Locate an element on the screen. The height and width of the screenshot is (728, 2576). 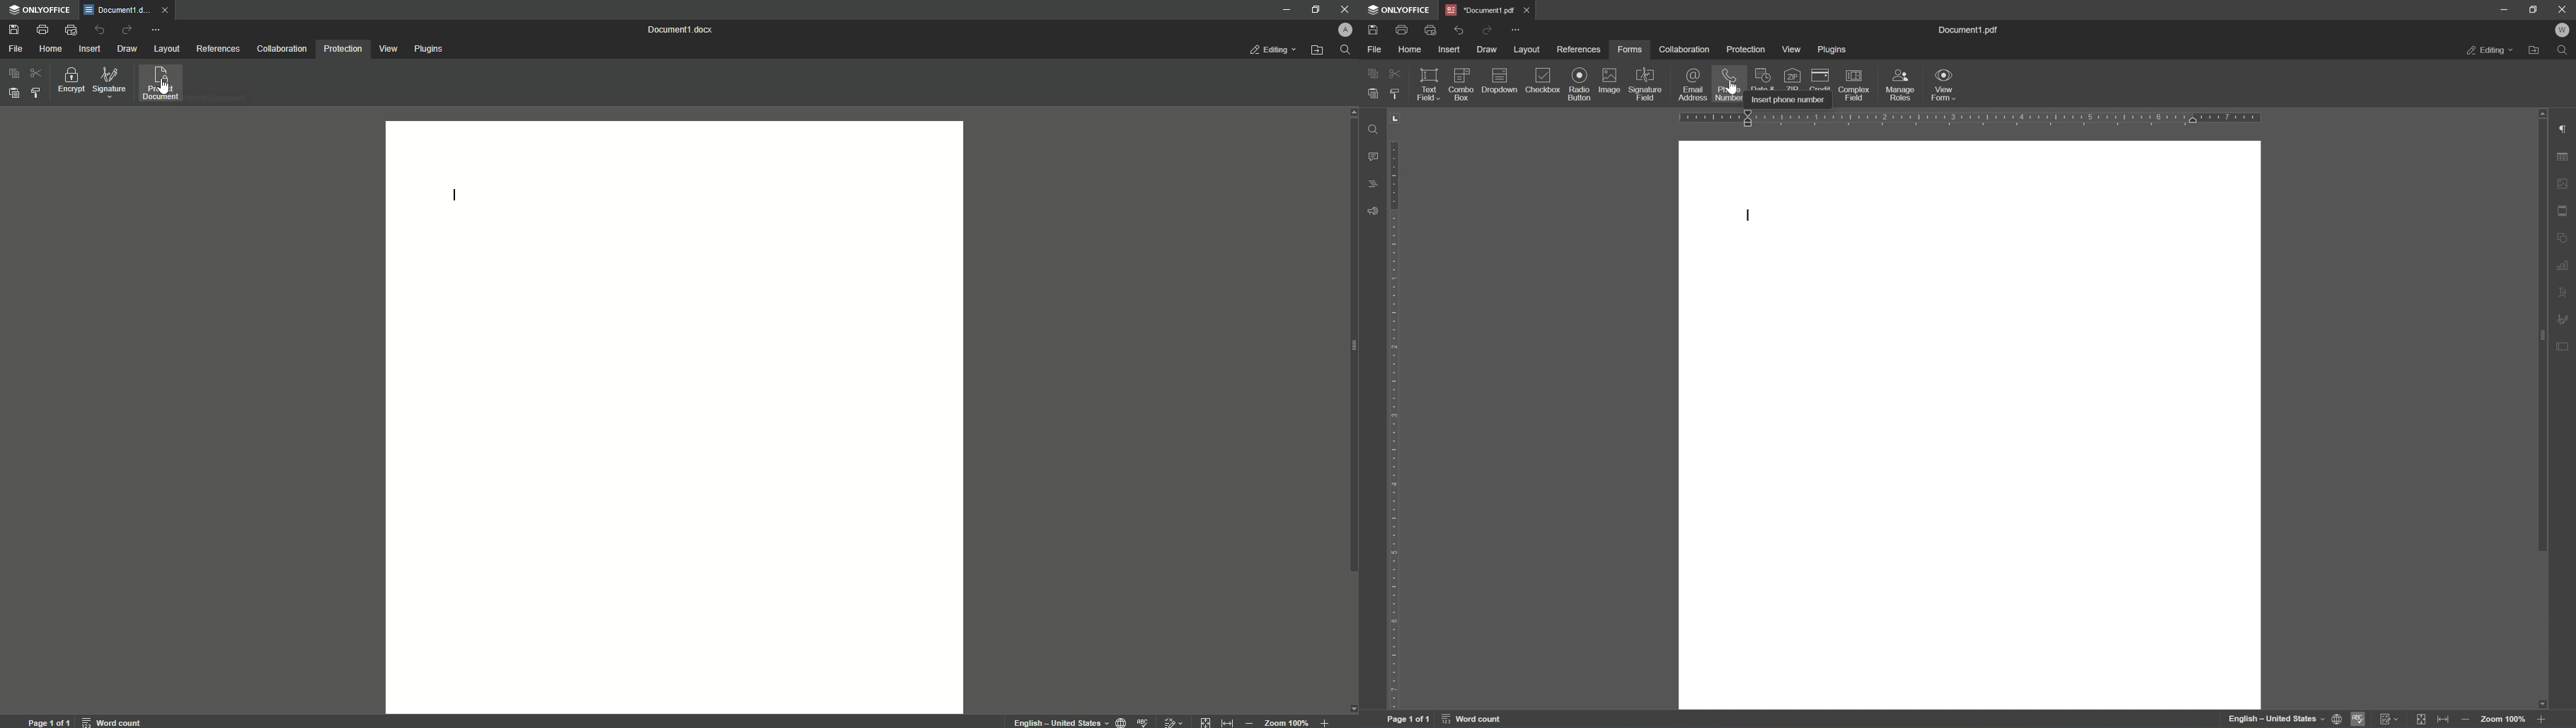
zoom in is located at coordinates (2545, 721).